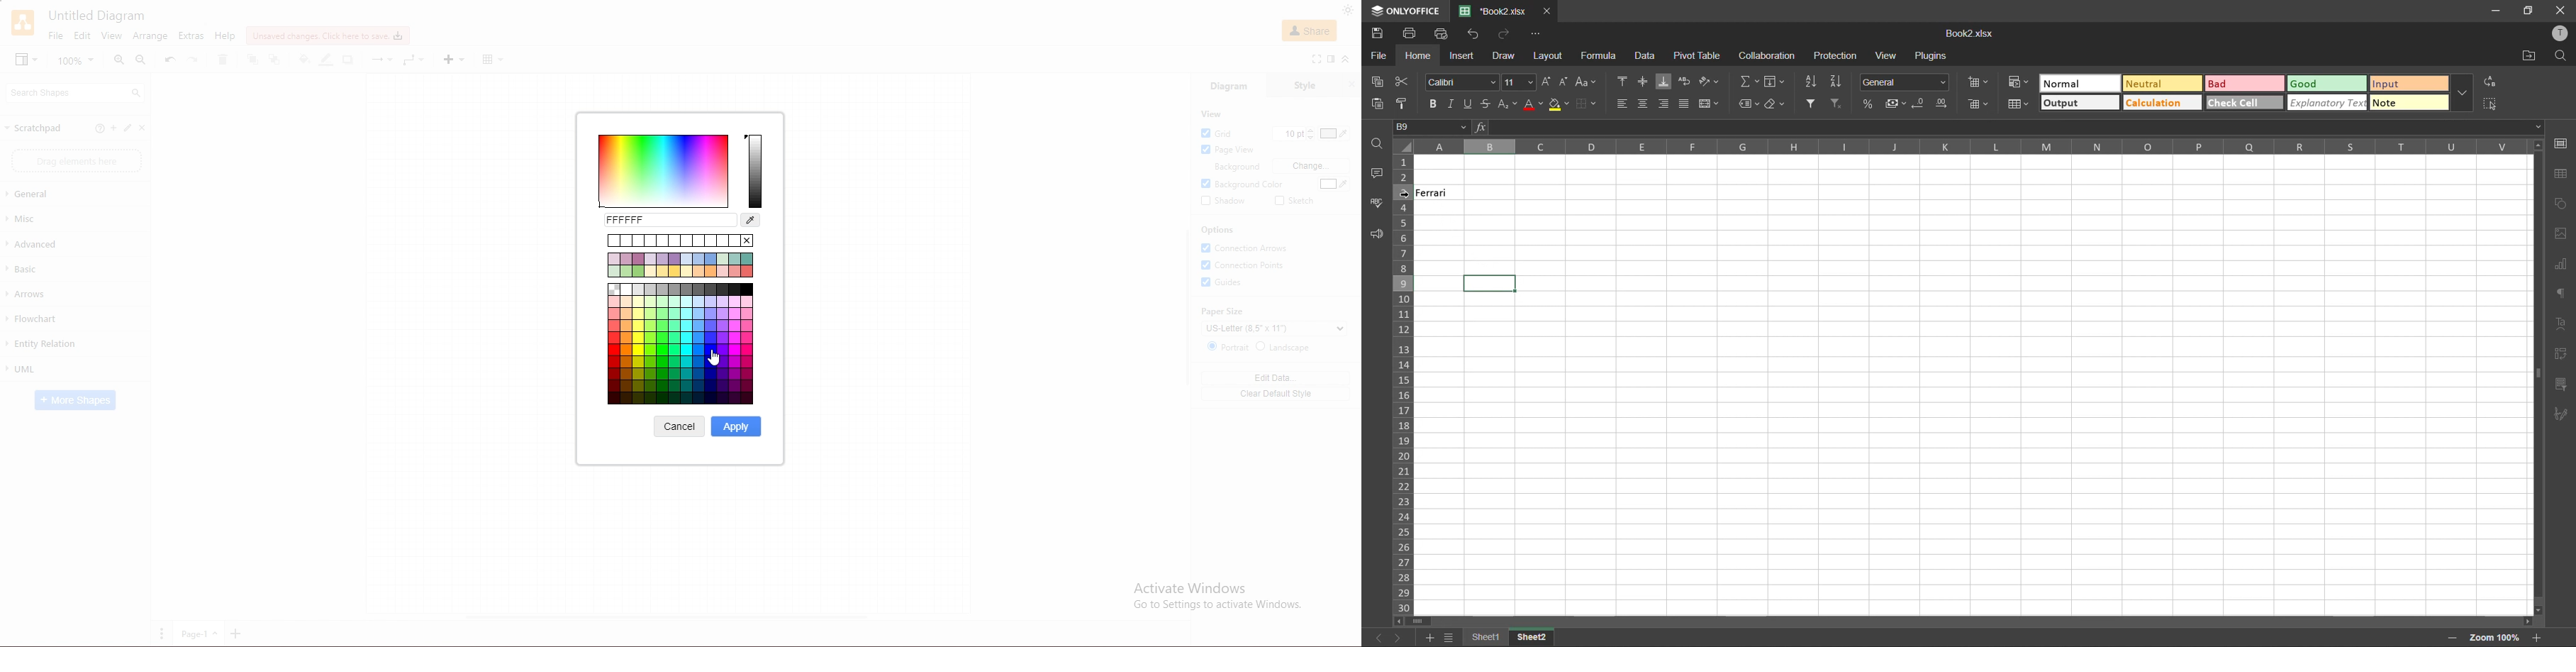  I want to click on align center, so click(1644, 103).